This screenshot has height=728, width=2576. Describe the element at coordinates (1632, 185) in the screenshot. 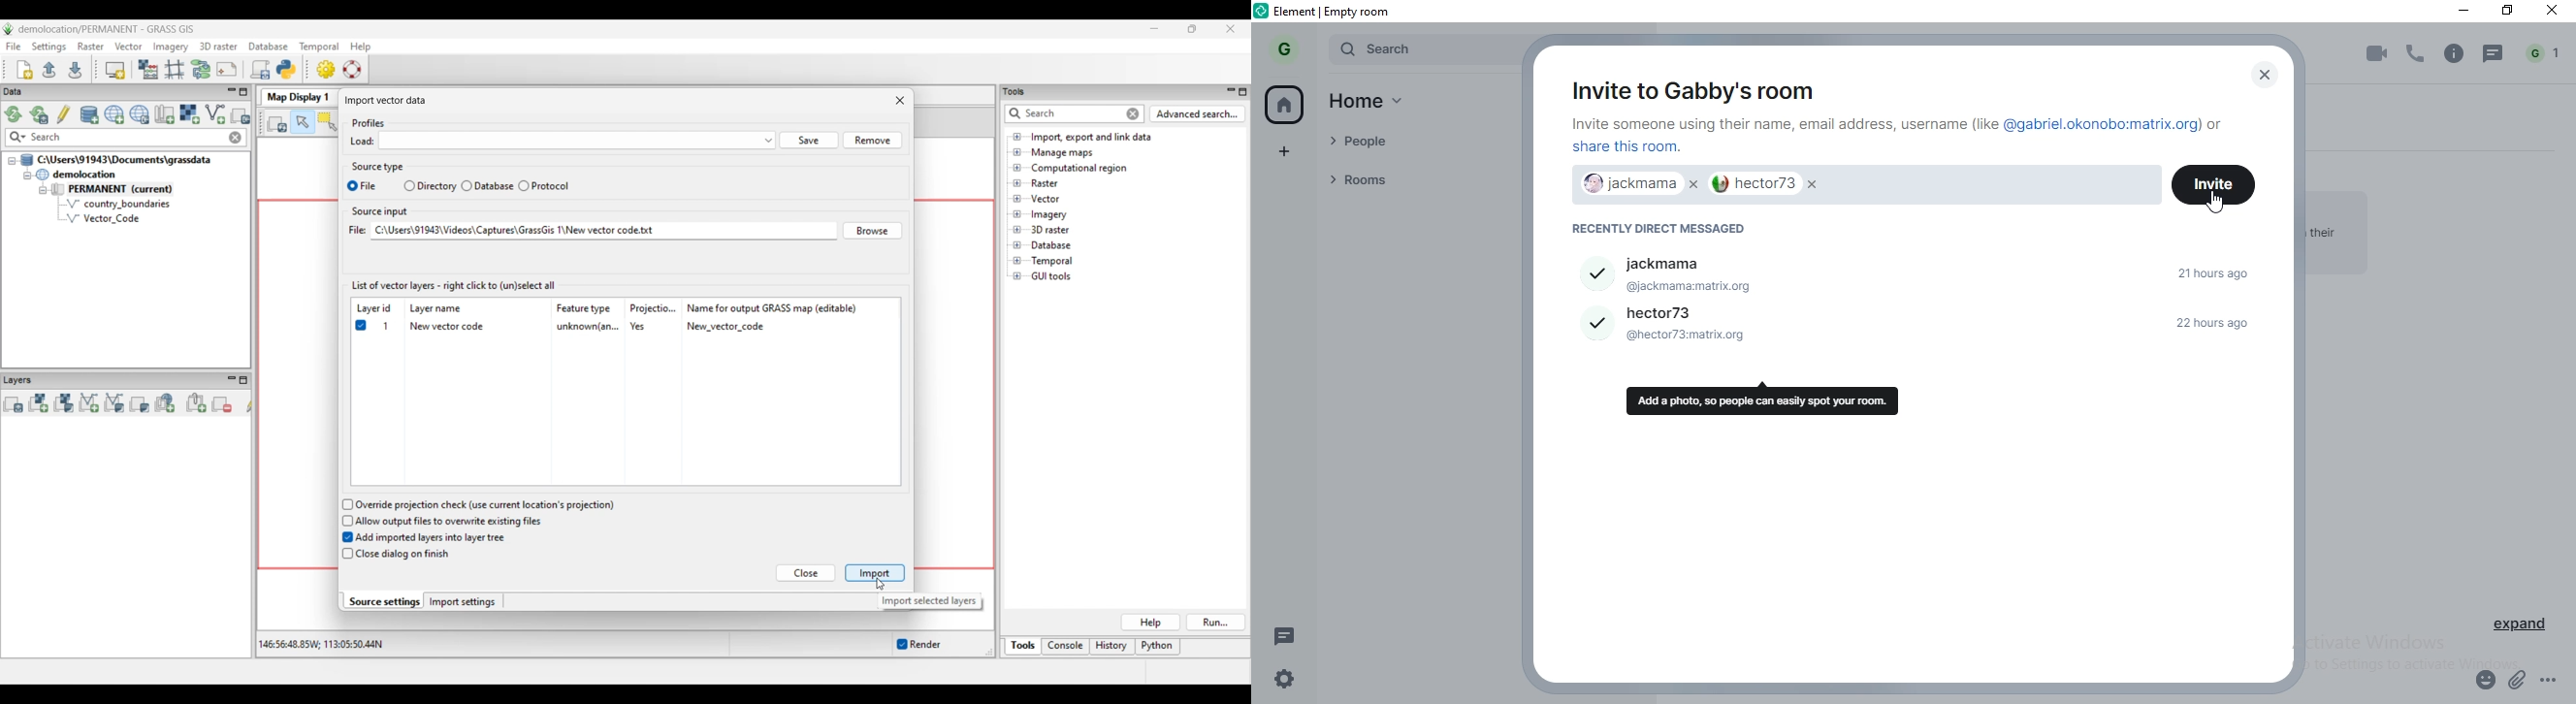

I see `jackmamae` at that location.